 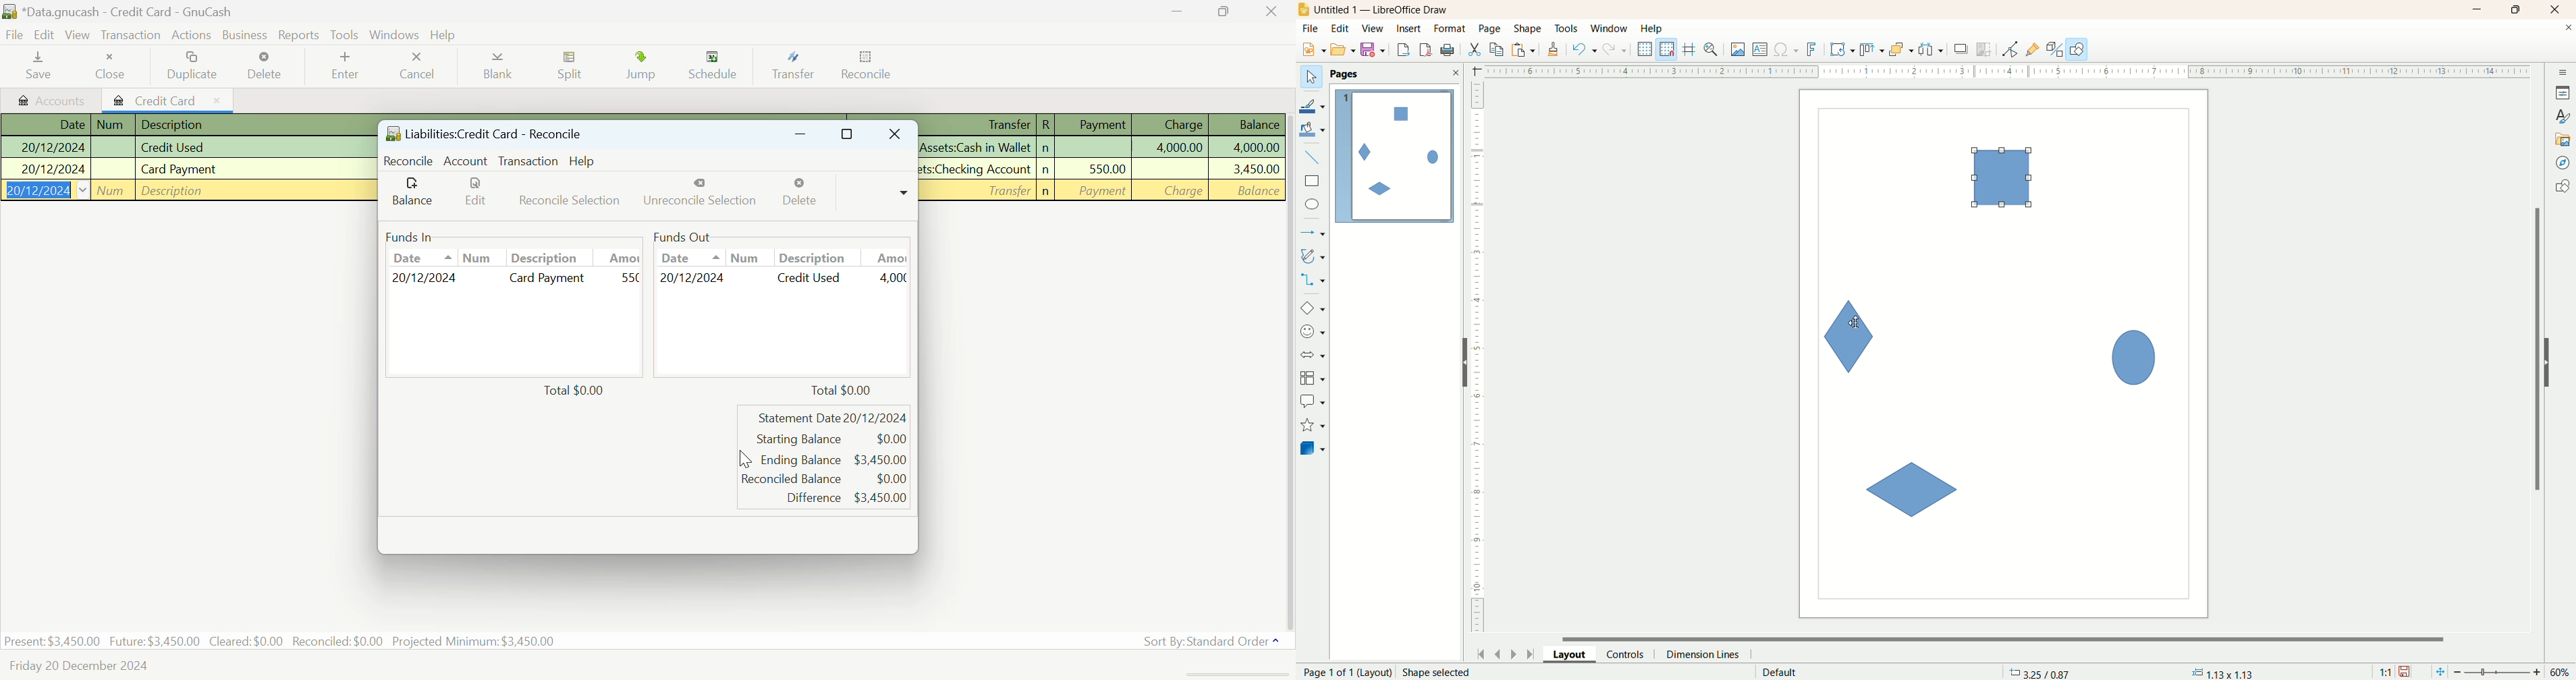 I want to click on Shape selected, so click(x=1437, y=672).